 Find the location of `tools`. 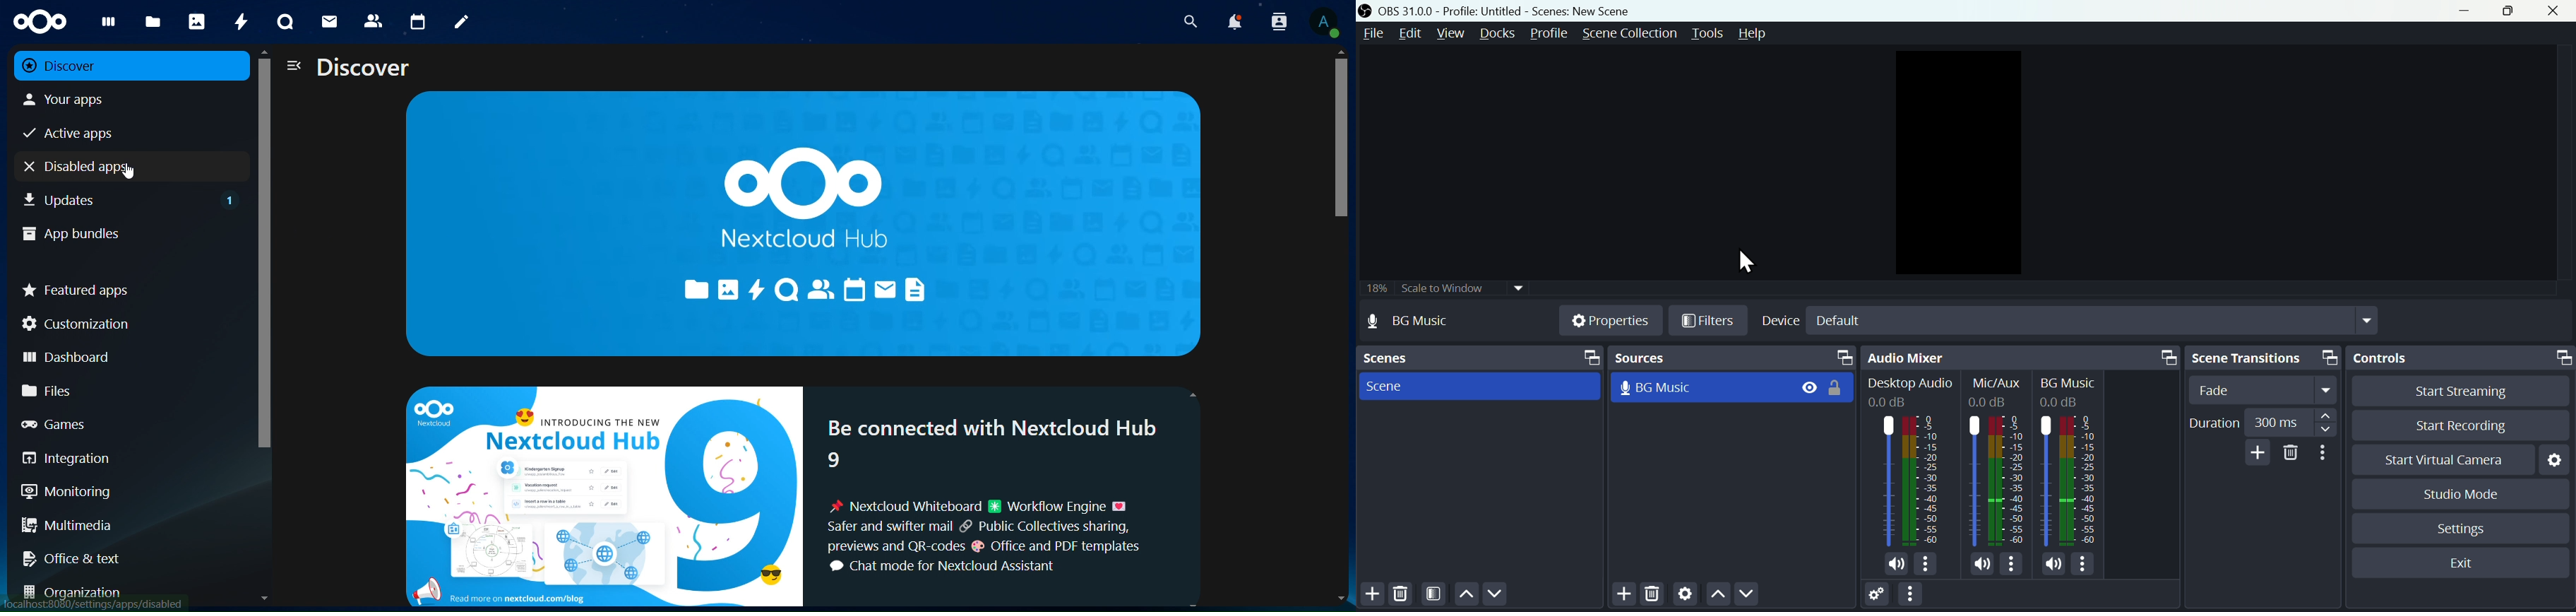

tools is located at coordinates (1710, 34).